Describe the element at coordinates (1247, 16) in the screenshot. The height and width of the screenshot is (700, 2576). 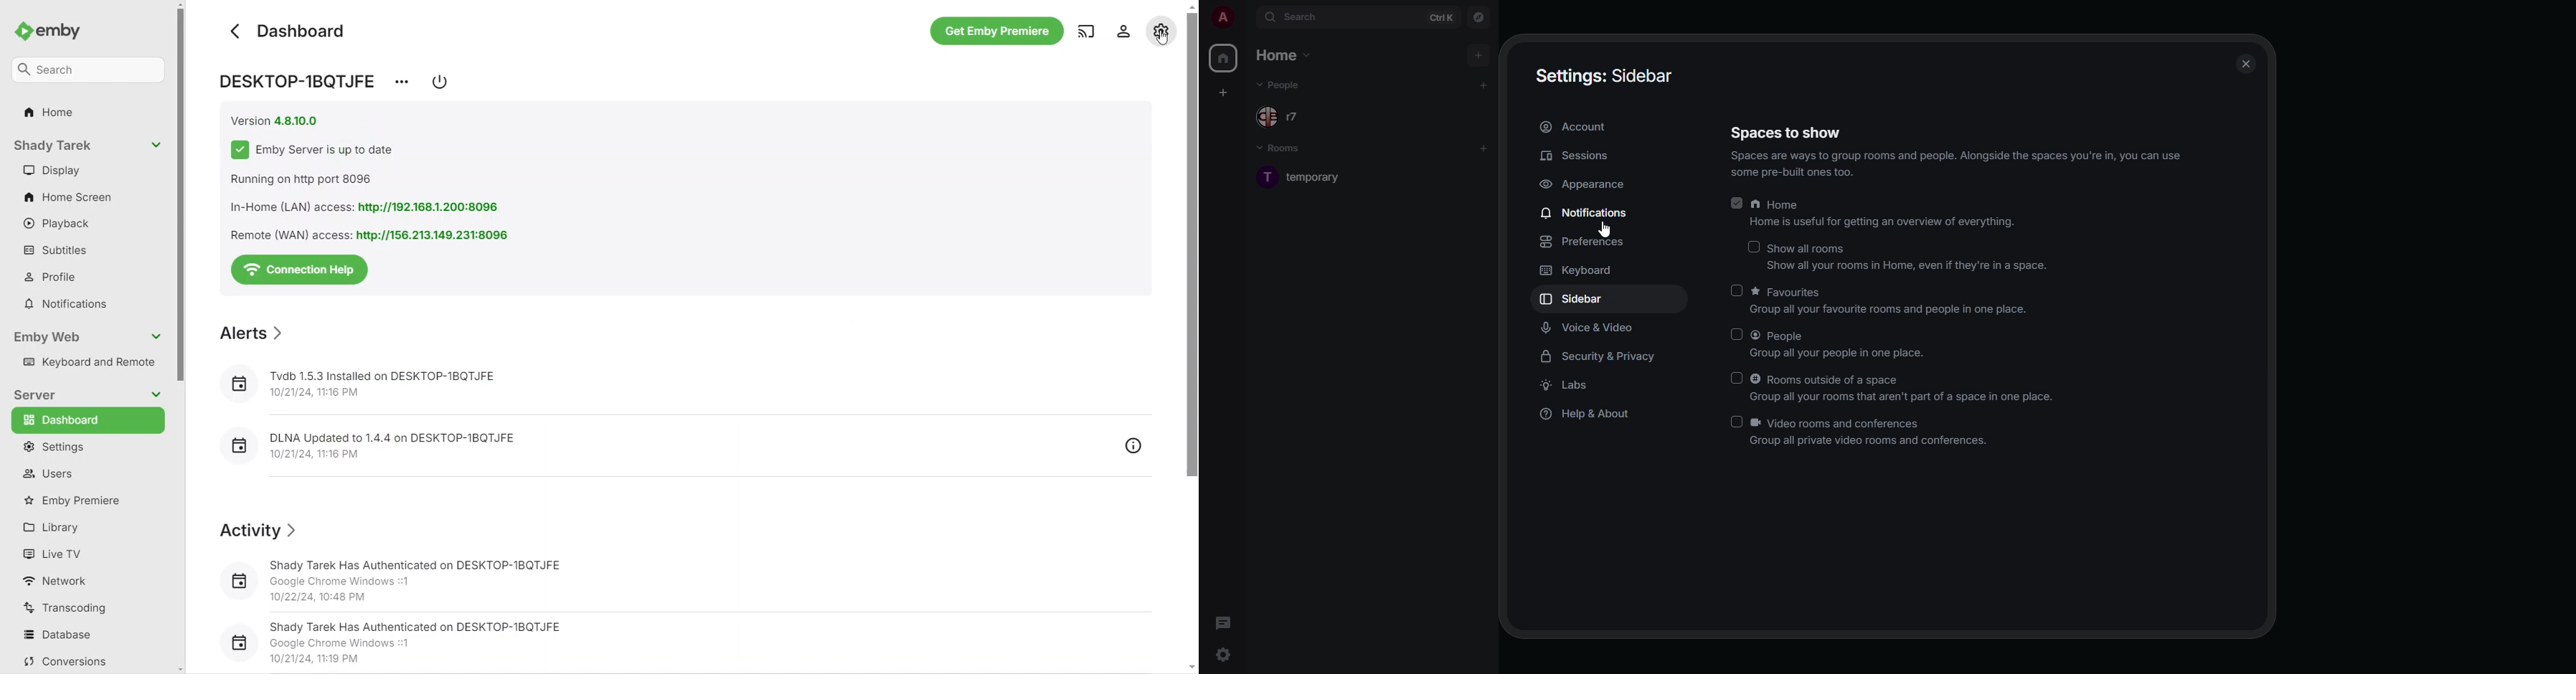
I see `expand` at that location.